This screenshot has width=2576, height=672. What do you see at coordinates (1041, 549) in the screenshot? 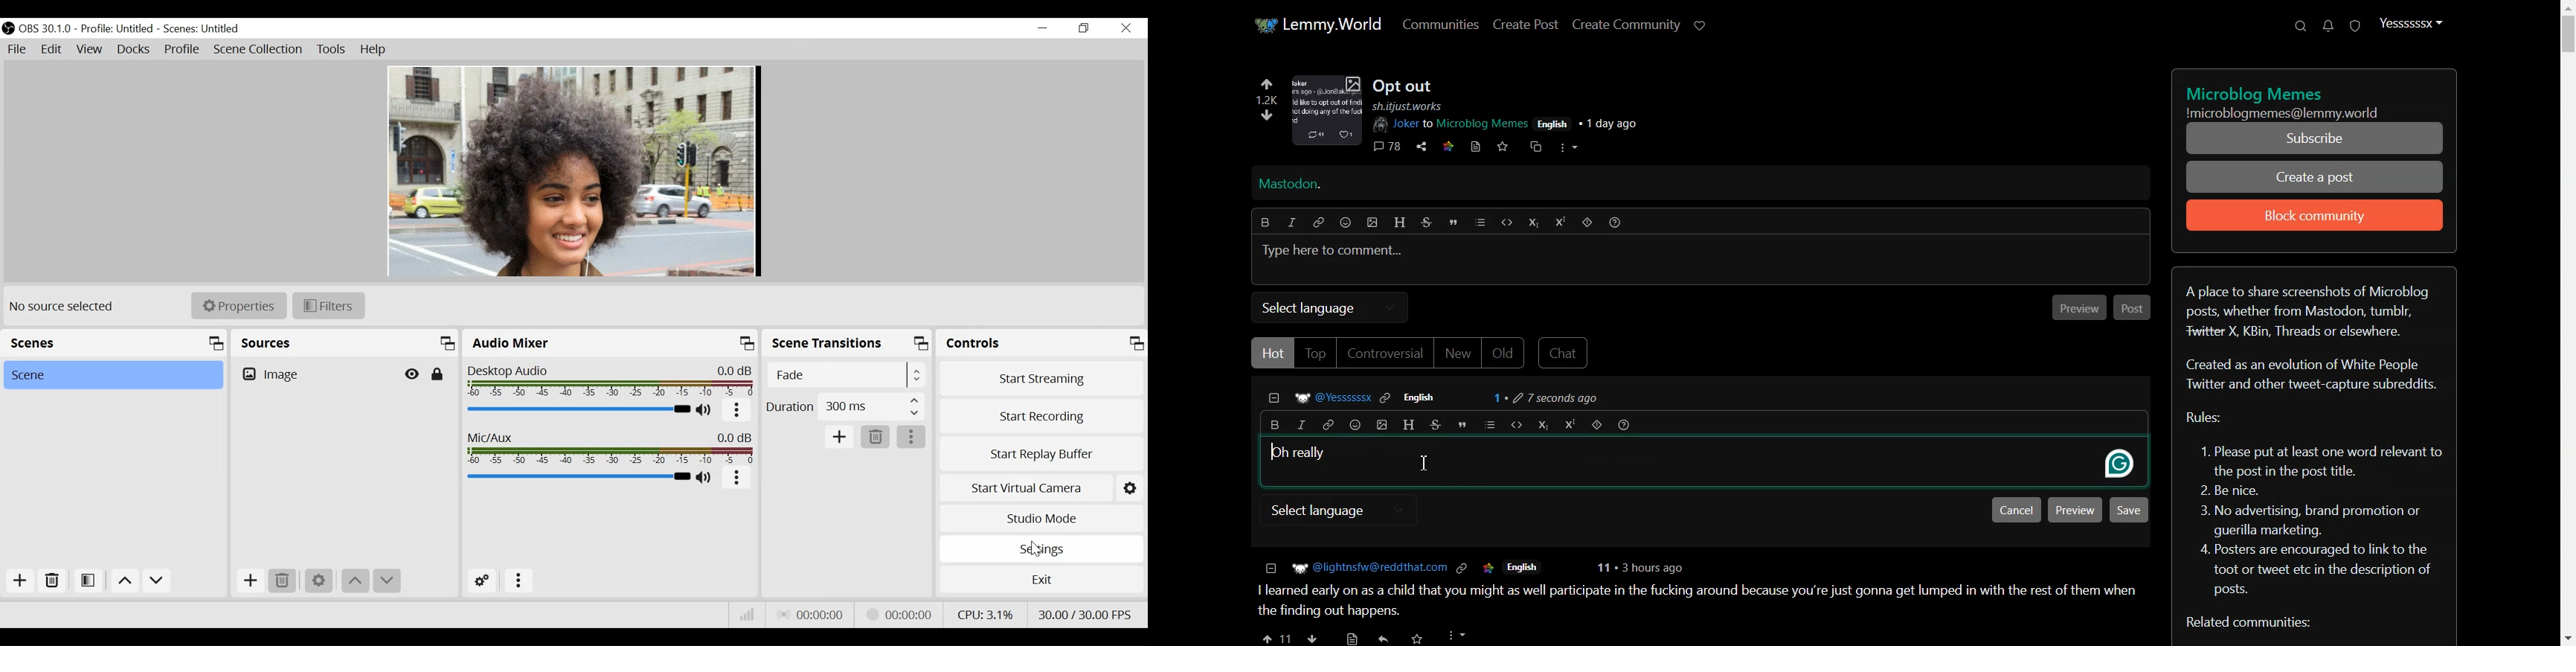
I see `Settings` at bounding box center [1041, 549].